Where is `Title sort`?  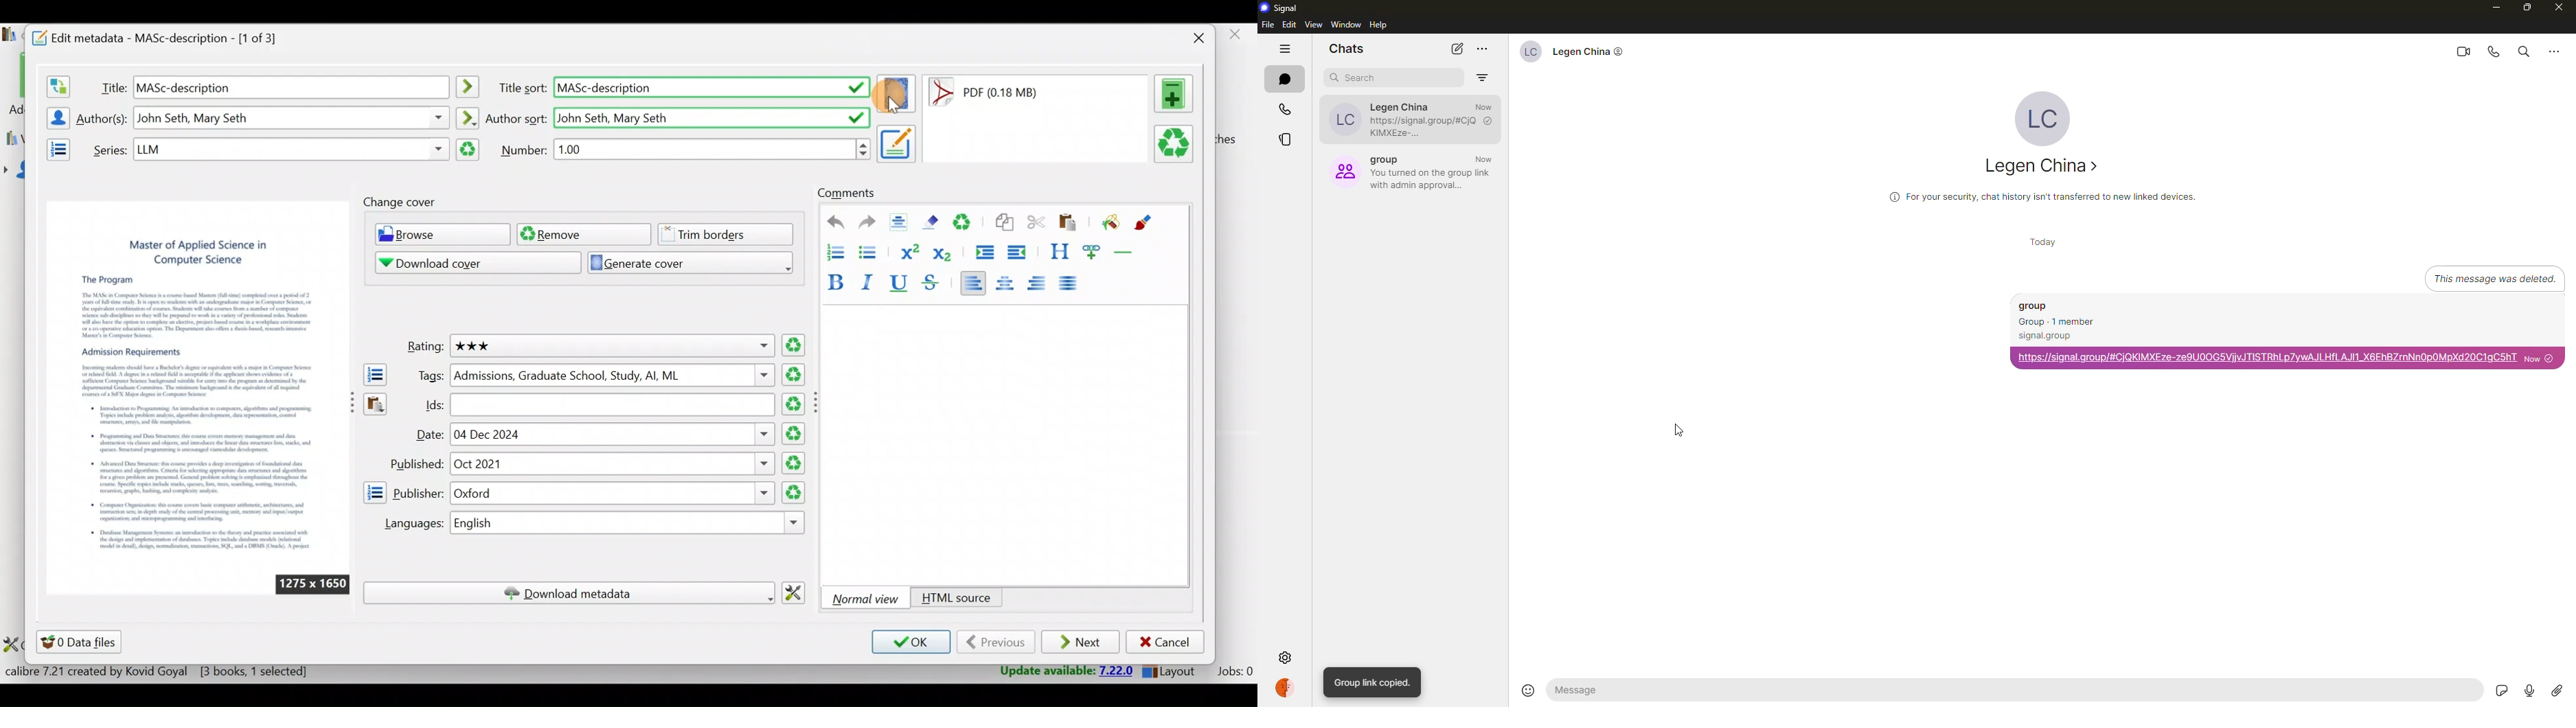 Title sort is located at coordinates (521, 88).